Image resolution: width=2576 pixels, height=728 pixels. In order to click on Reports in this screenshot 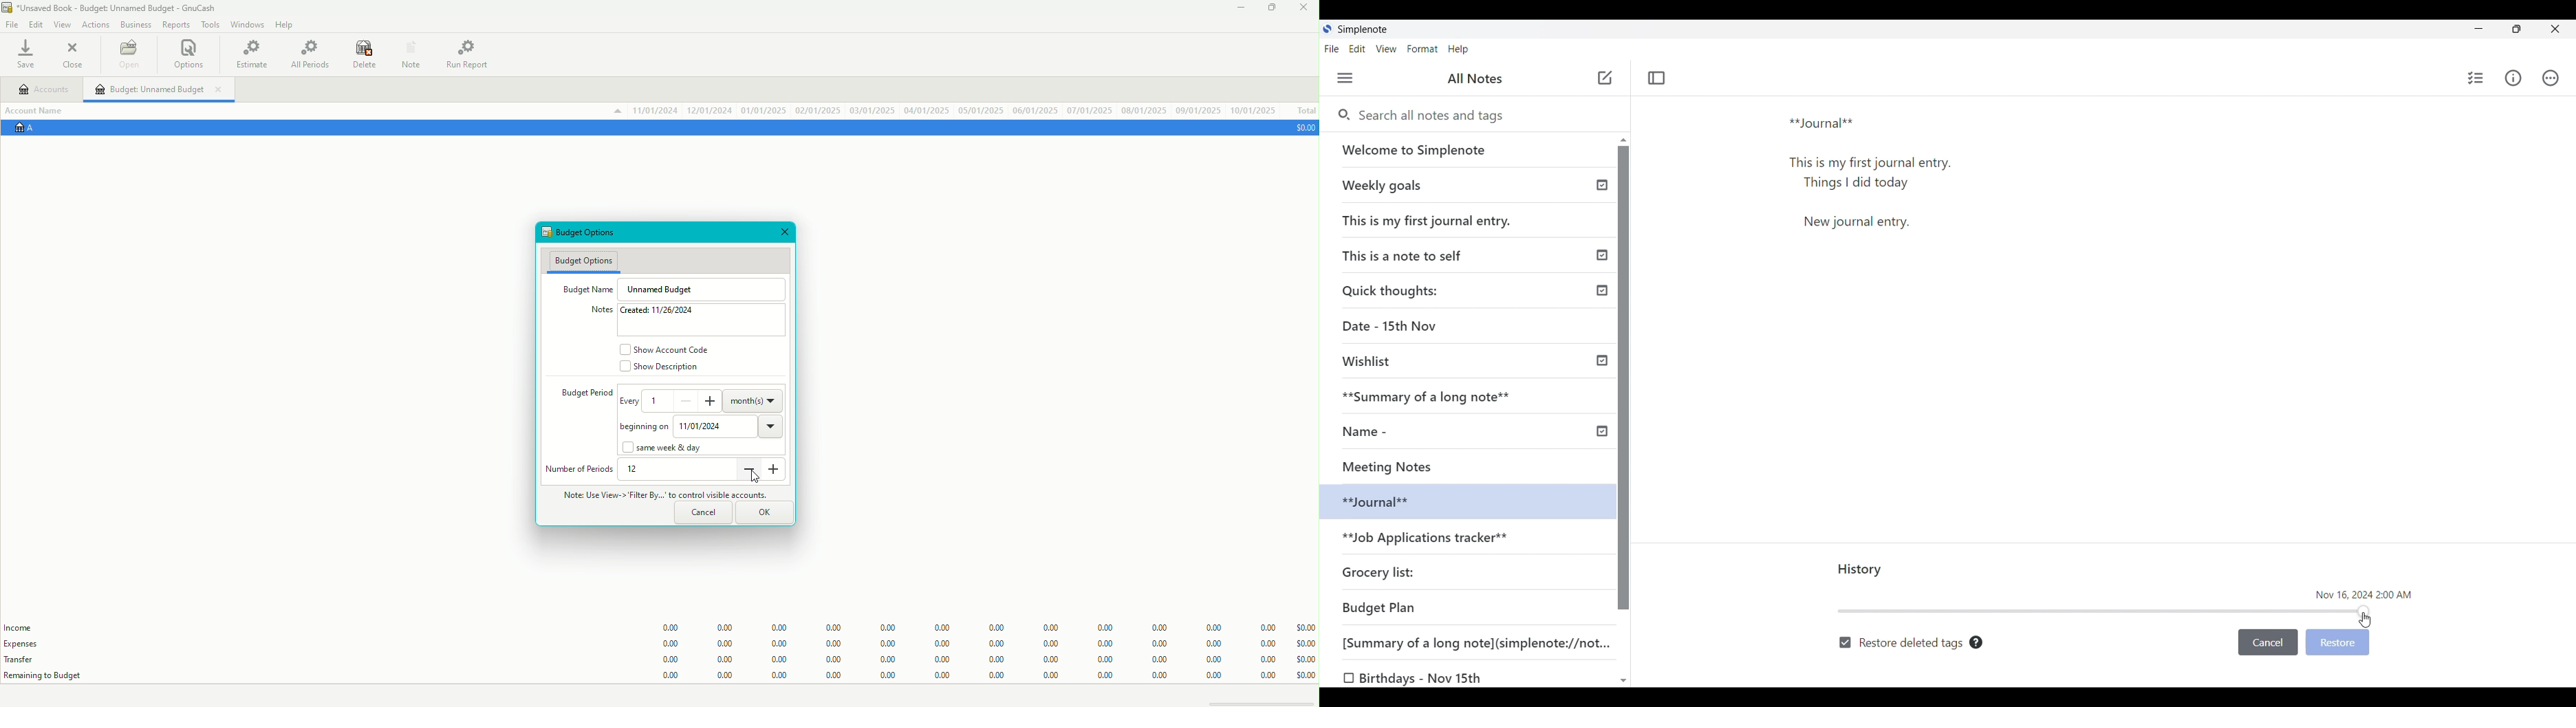, I will do `click(176, 25)`.